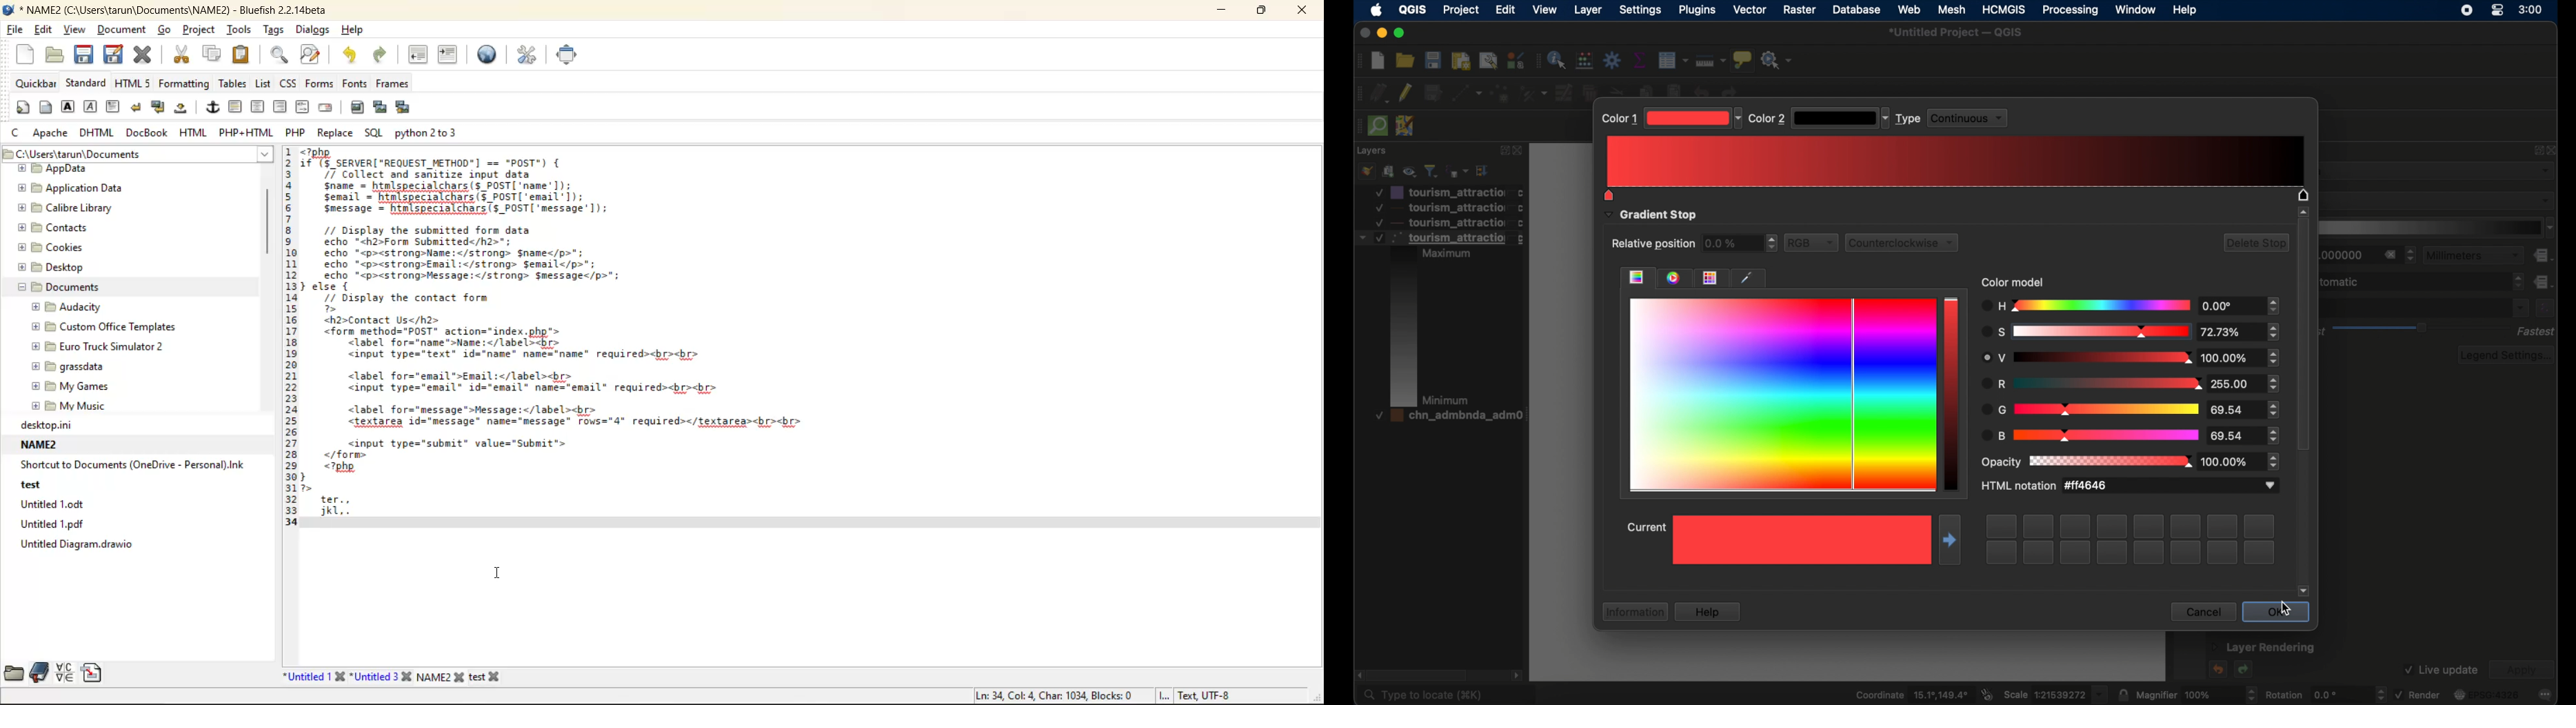  Describe the element at coordinates (1557, 61) in the screenshot. I see `identify features` at that location.